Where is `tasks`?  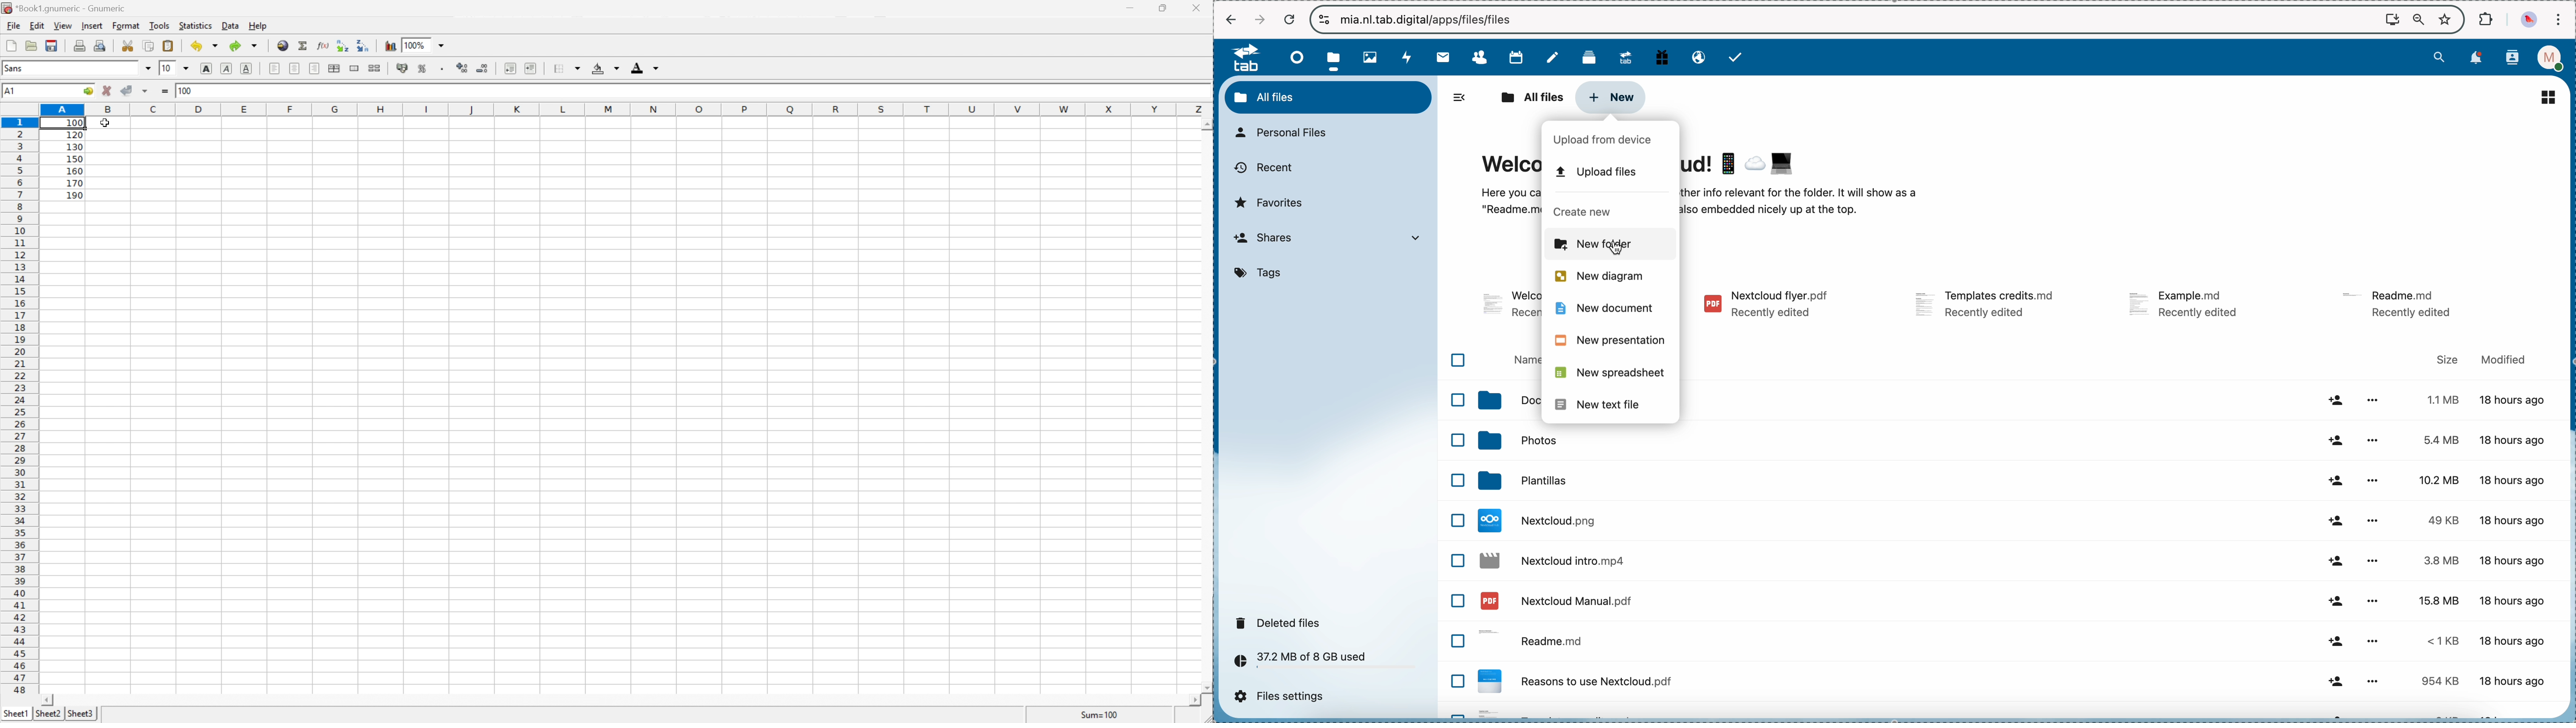
tasks is located at coordinates (1737, 57).